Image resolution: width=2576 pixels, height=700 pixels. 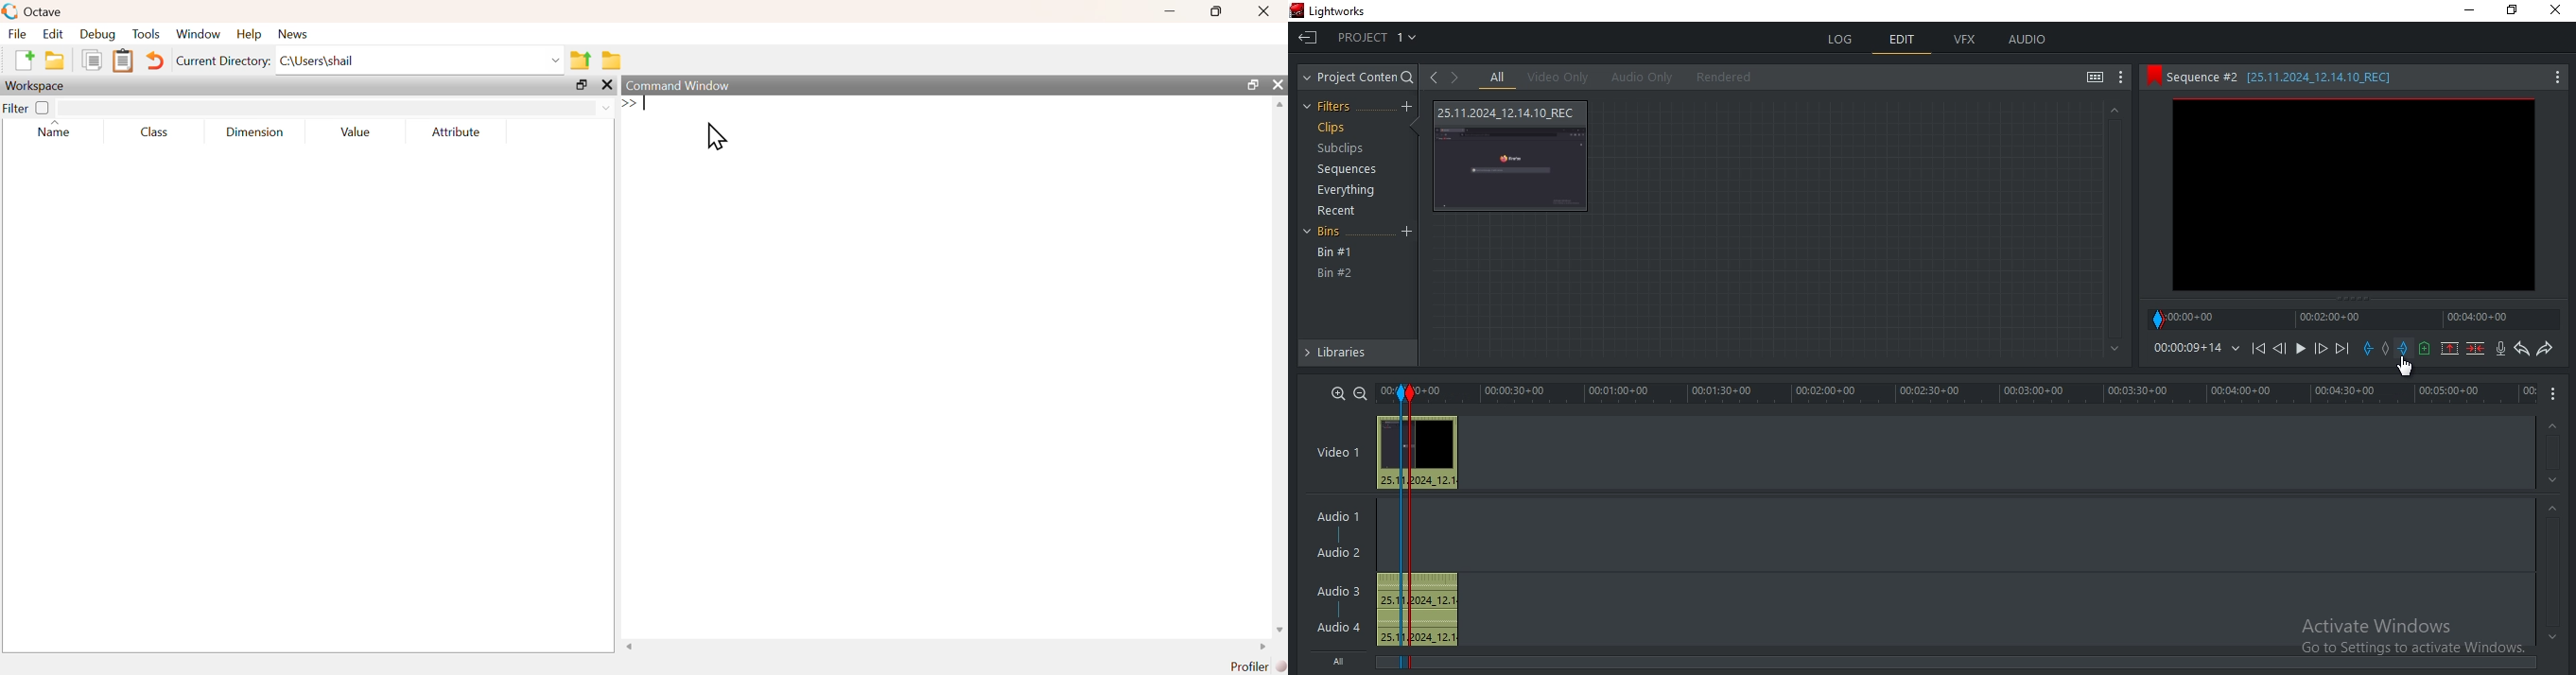 I want to click on new script, so click(x=26, y=59).